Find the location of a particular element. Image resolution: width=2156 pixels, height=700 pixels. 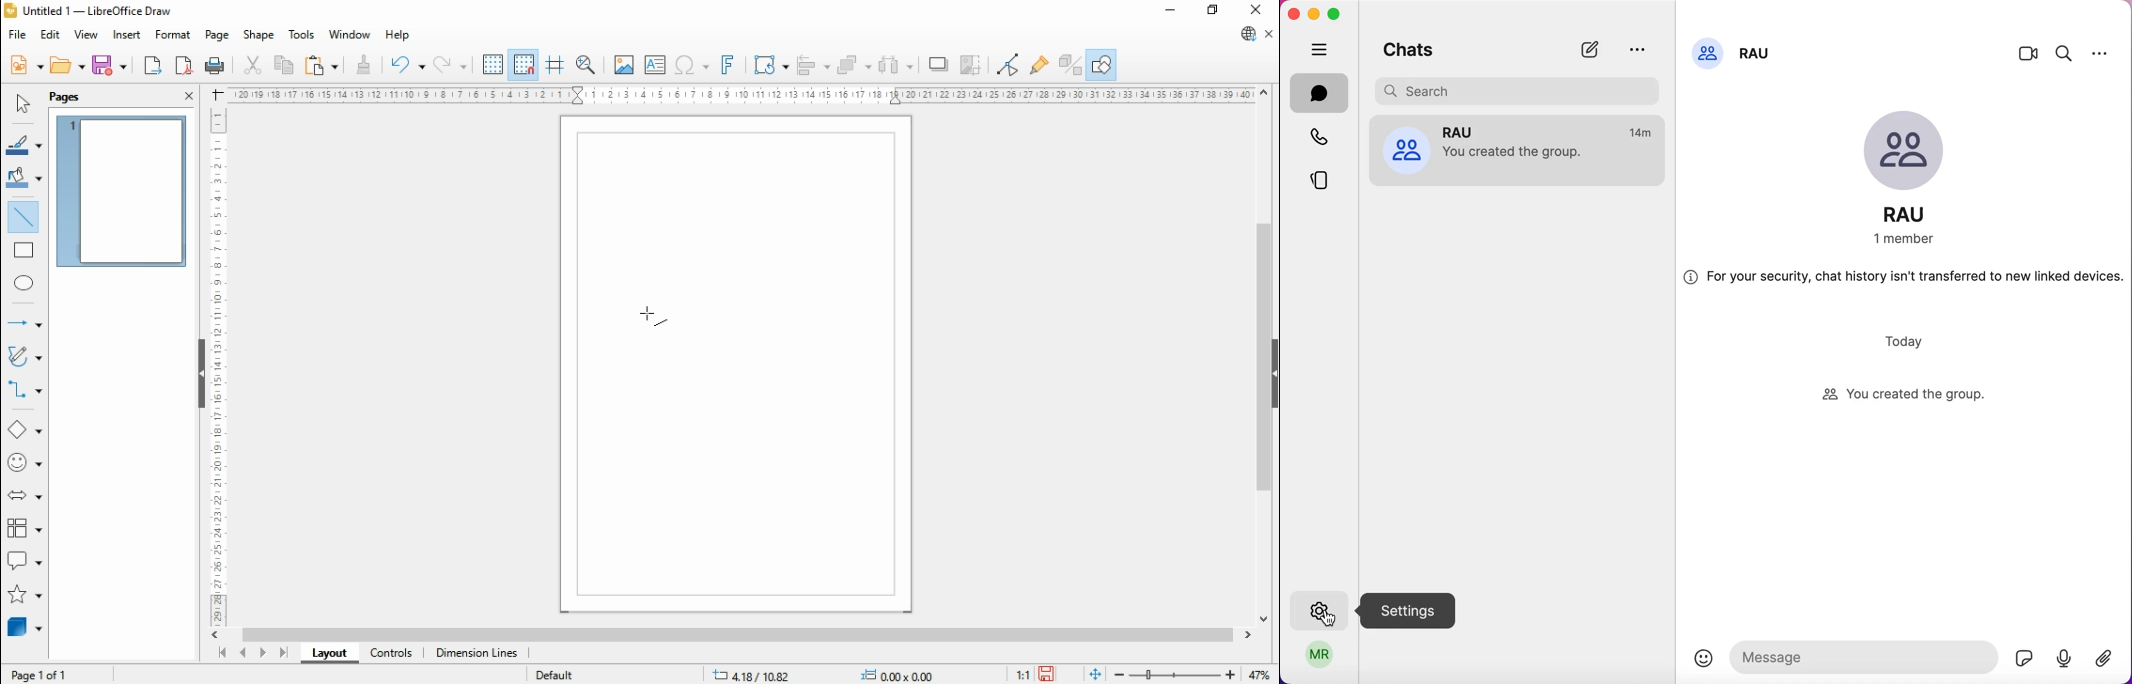

select at least three objects to distribute is located at coordinates (897, 65).